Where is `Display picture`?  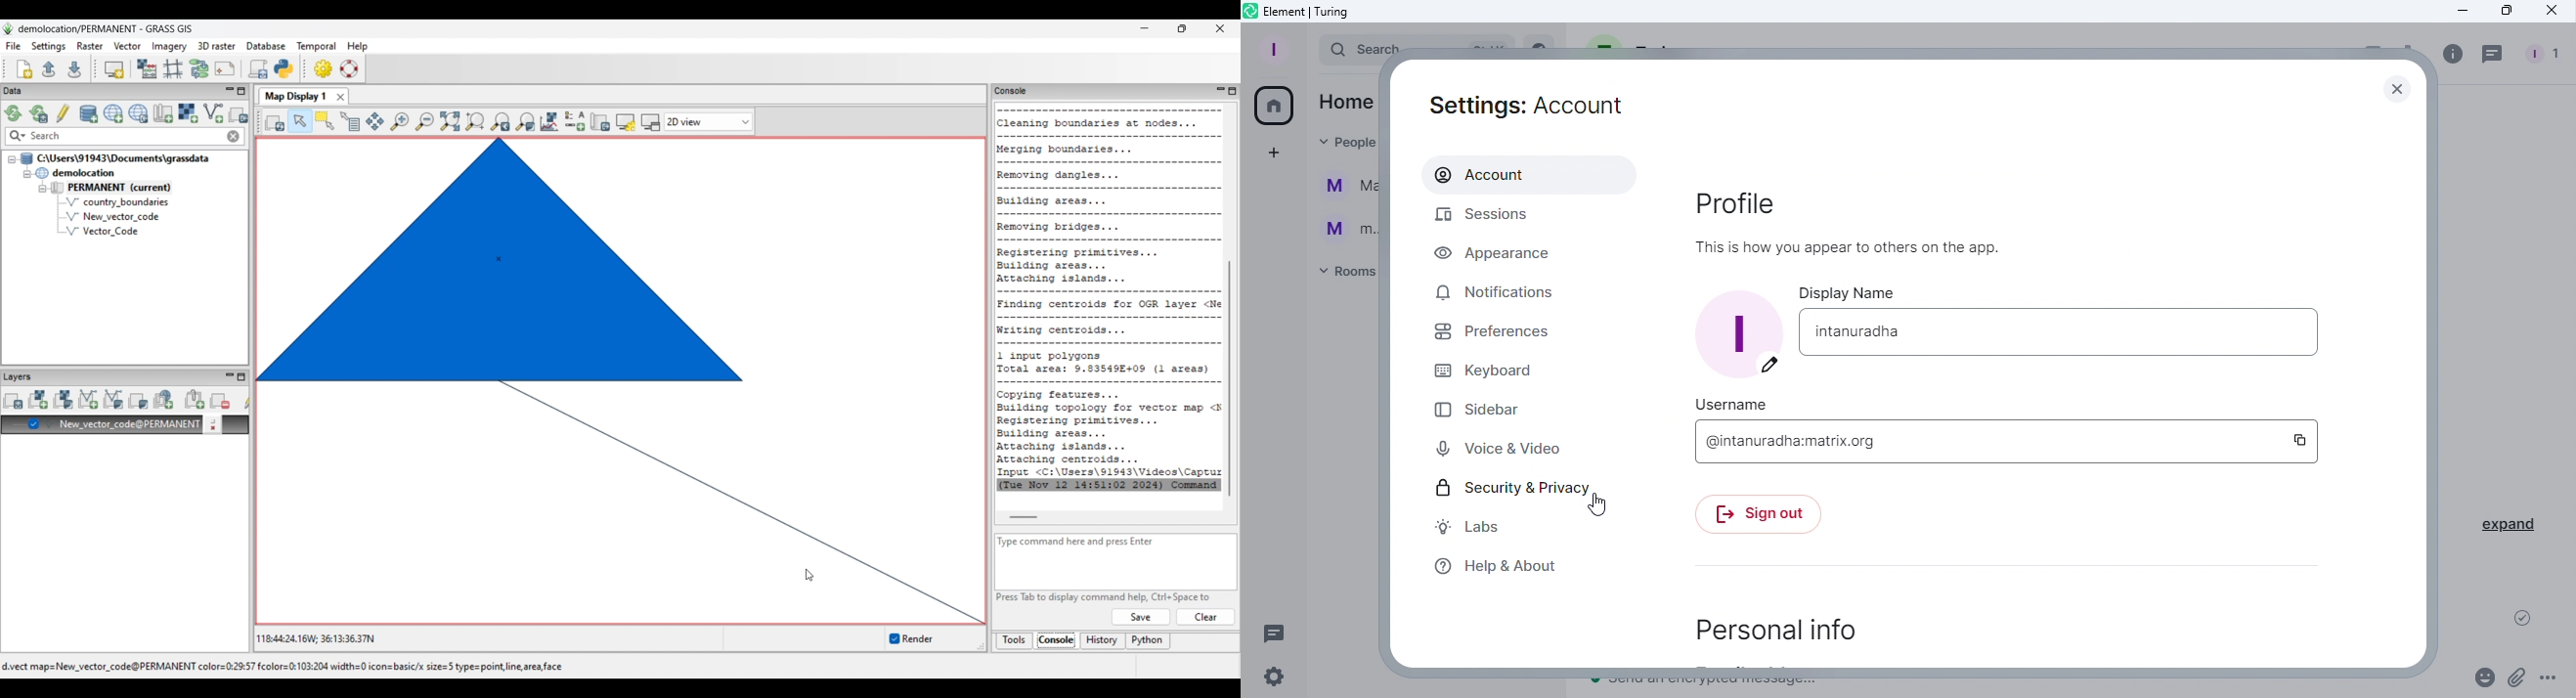
Display picture is located at coordinates (1740, 333).